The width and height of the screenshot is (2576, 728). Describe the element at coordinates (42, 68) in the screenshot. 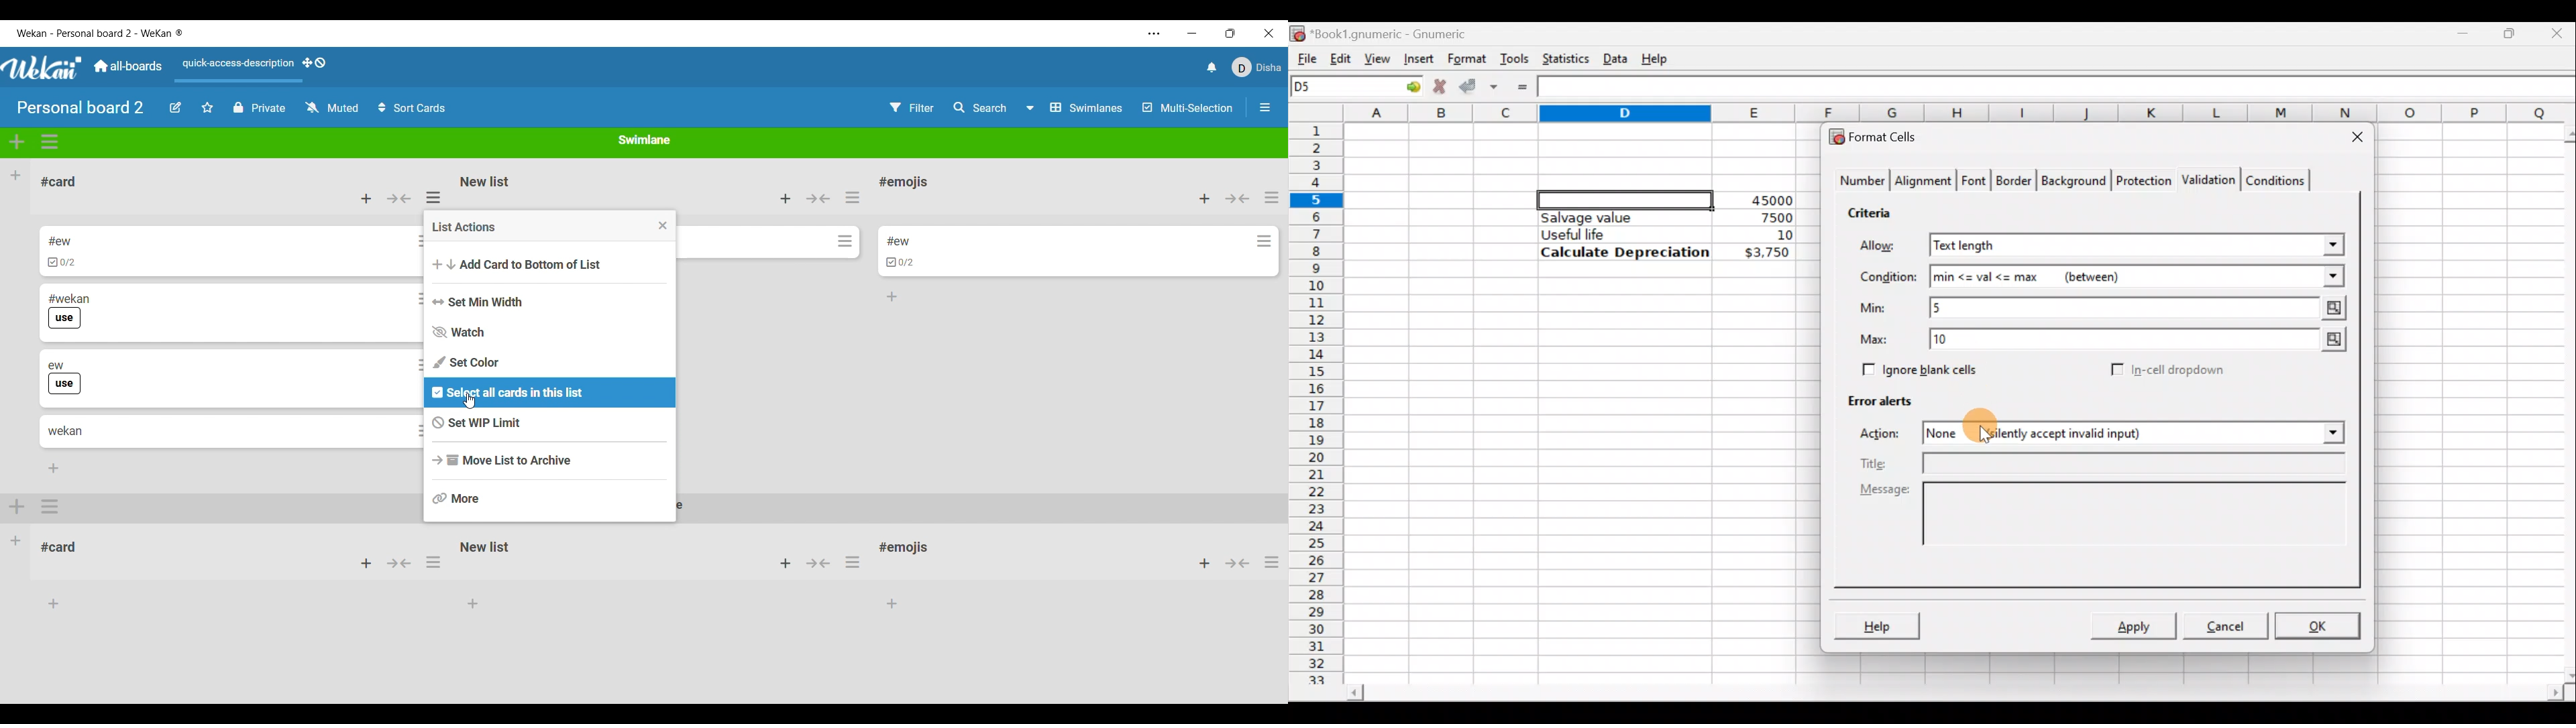

I see `Logo of software` at that location.